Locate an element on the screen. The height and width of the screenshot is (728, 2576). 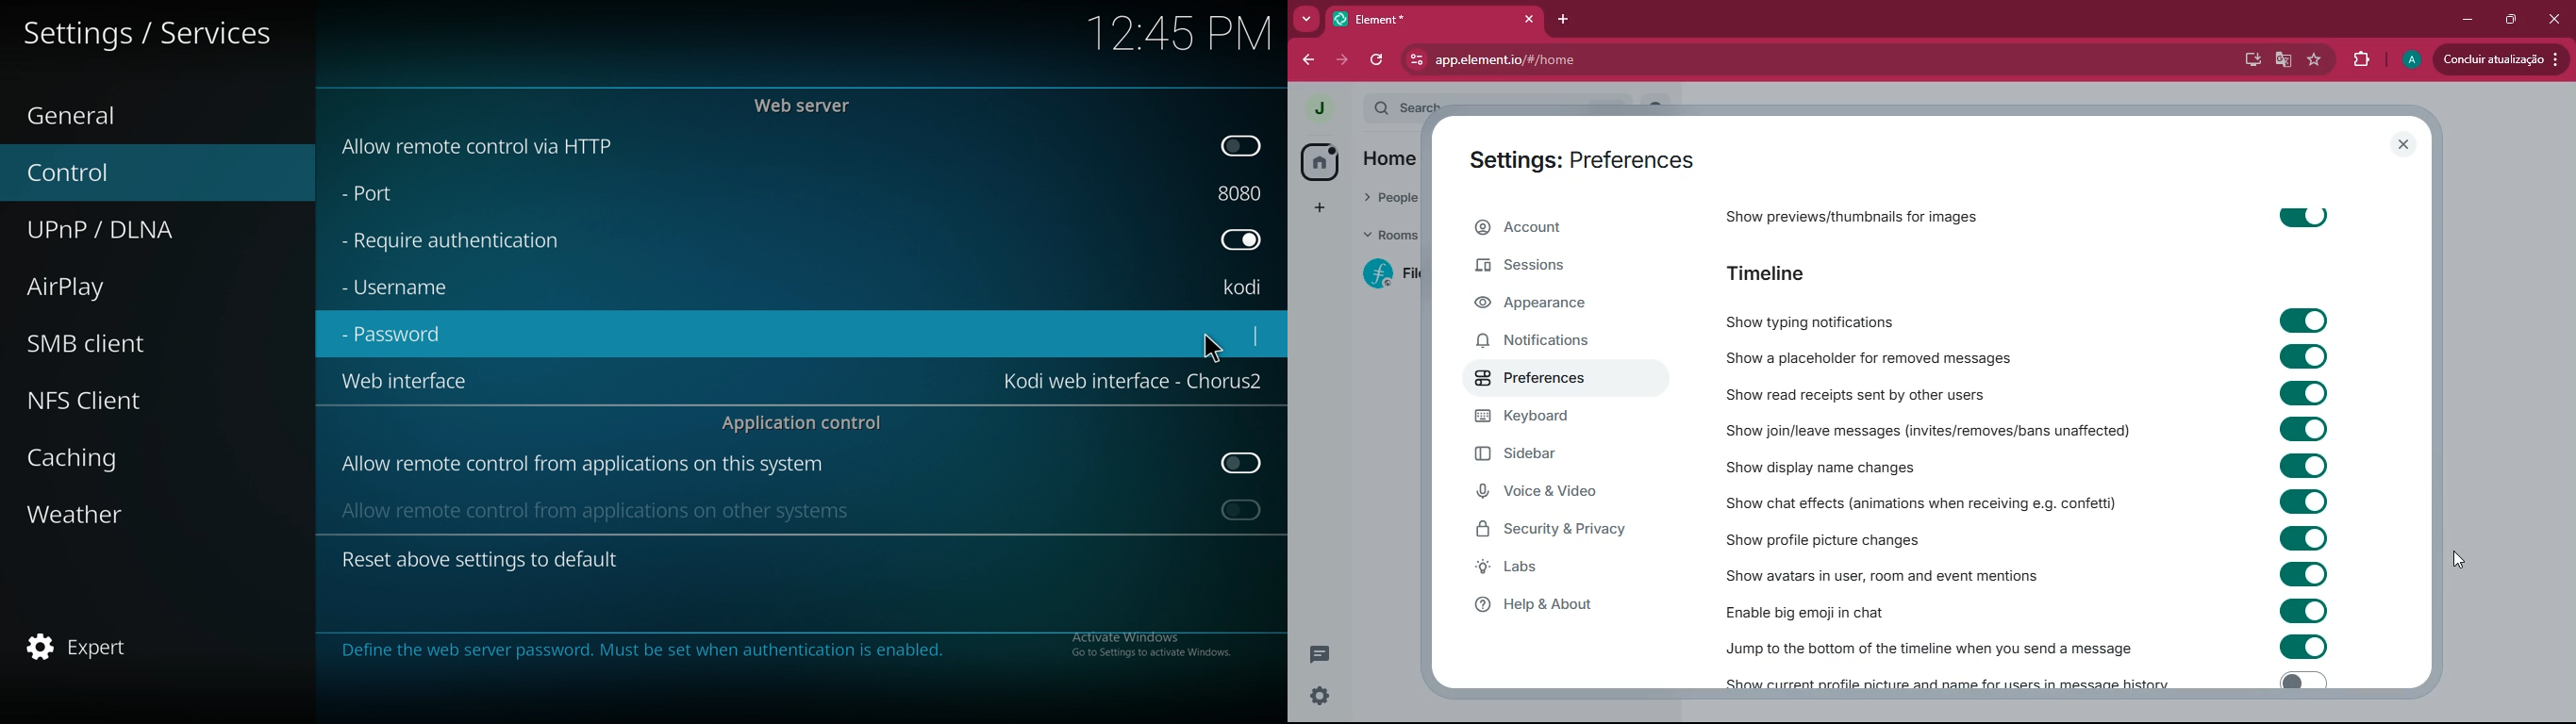
username is located at coordinates (1244, 289).